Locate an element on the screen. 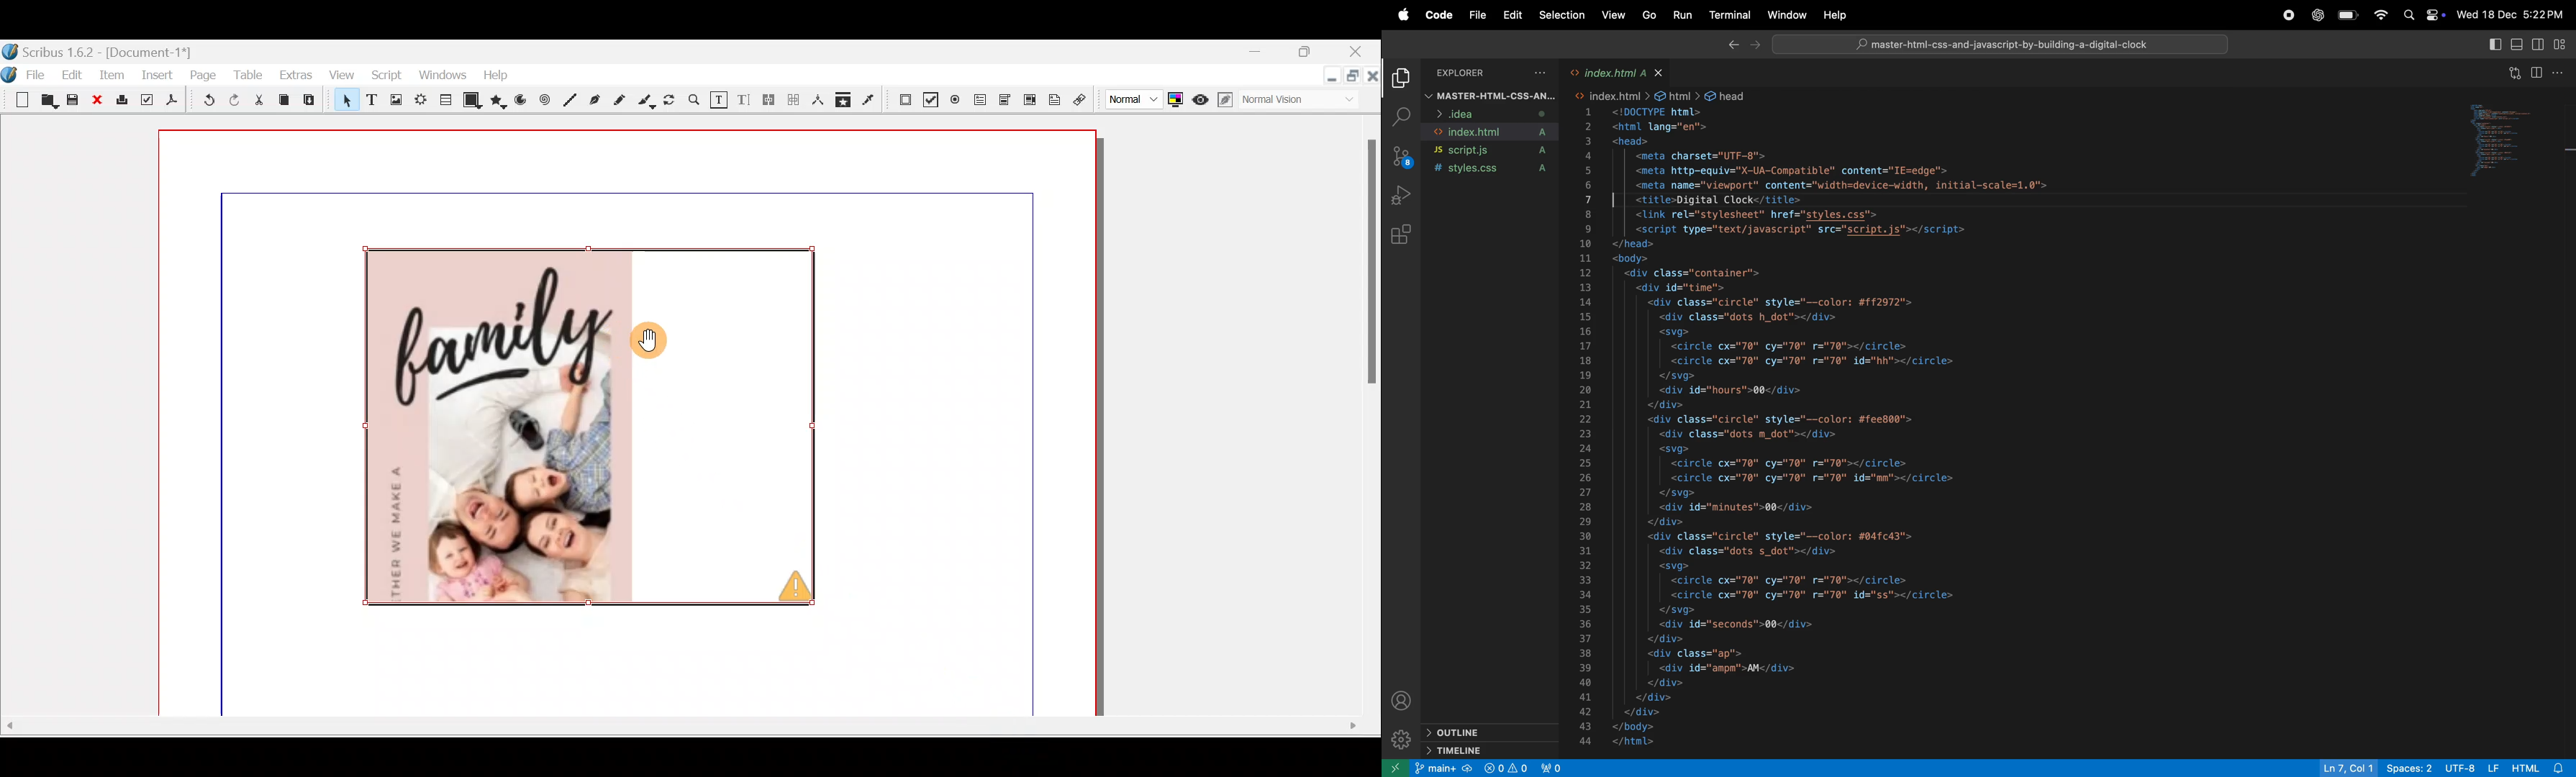 The height and width of the screenshot is (784, 2576). Cursor is located at coordinates (660, 344).